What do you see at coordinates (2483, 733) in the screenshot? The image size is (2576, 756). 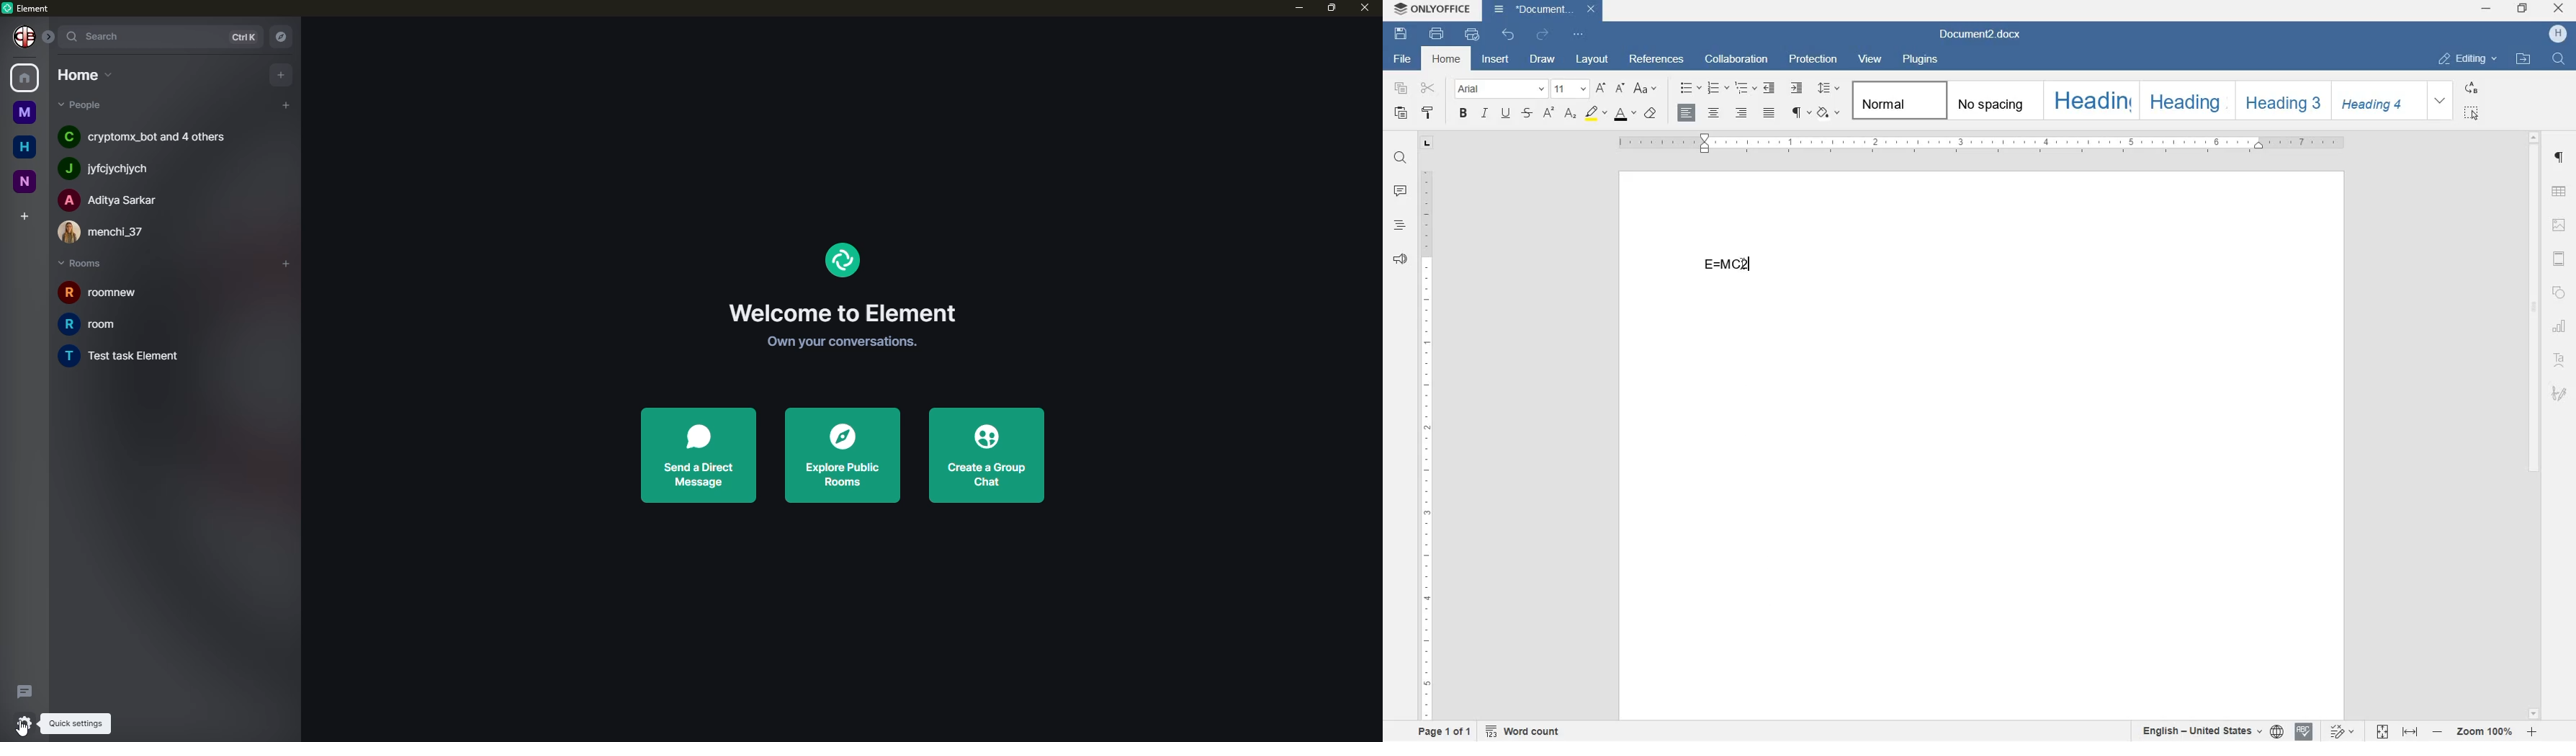 I see `zoom in or zoom out` at bounding box center [2483, 733].